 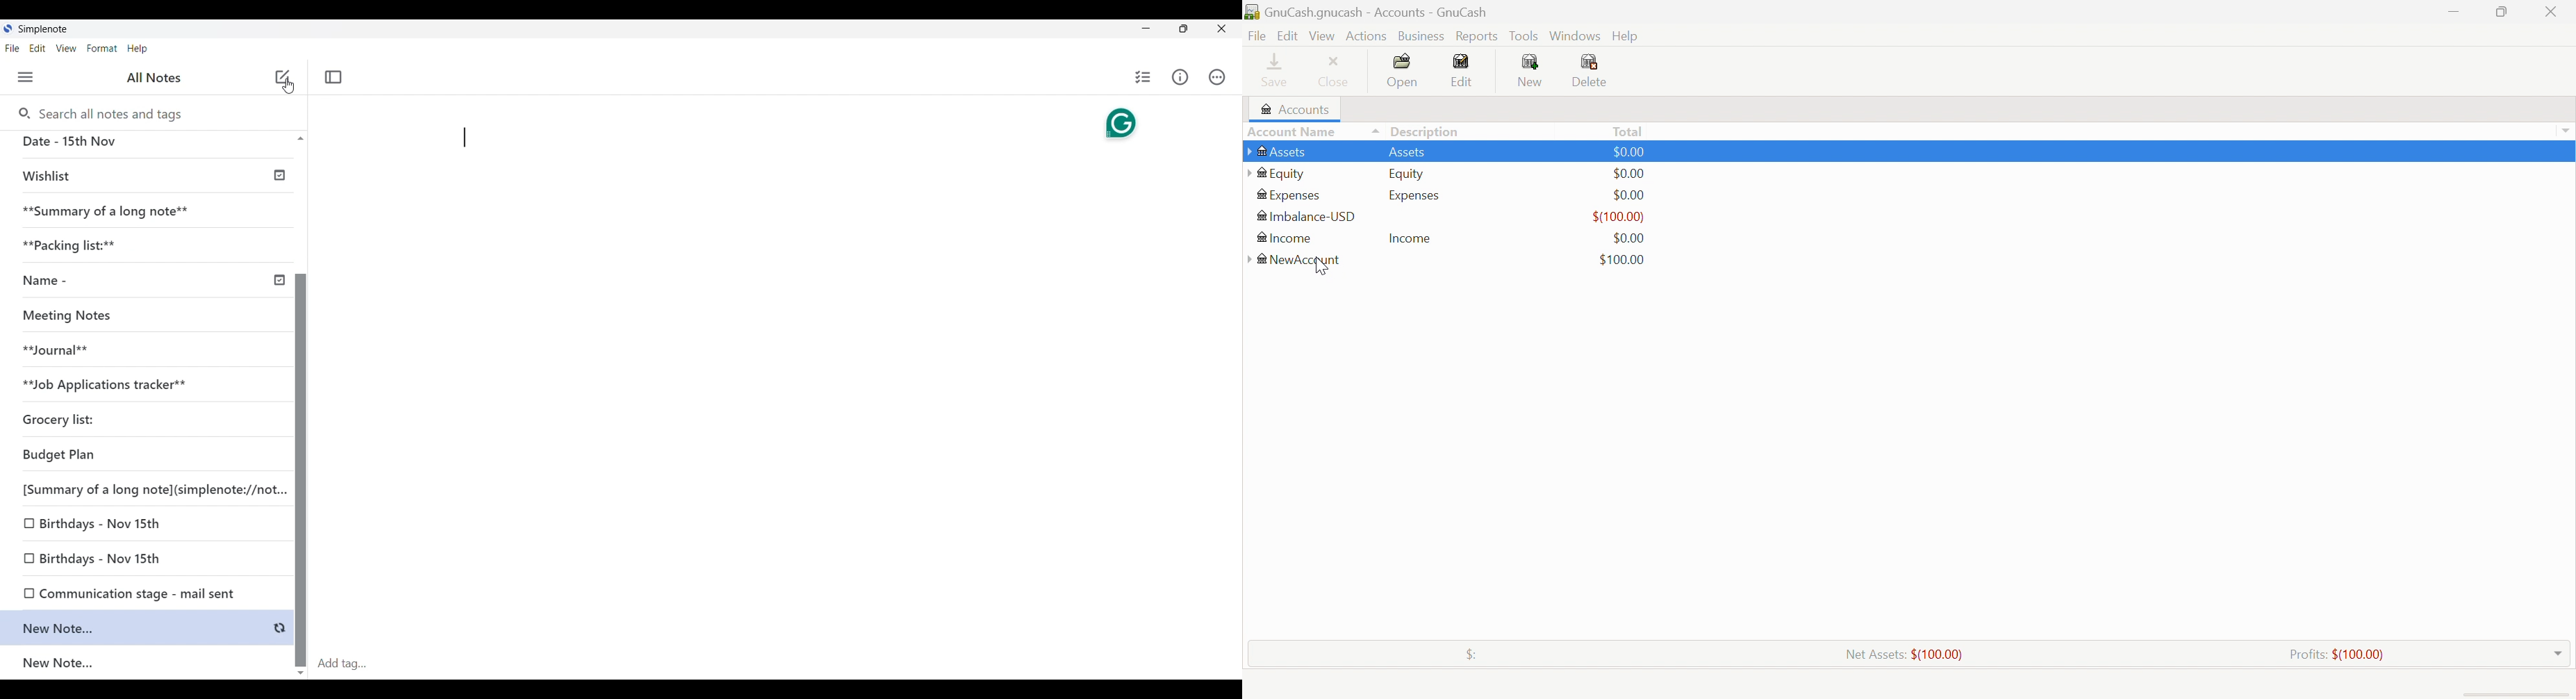 What do you see at coordinates (1143, 27) in the screenshot?
I see `Minimize` at bounding box center [1143, 27].